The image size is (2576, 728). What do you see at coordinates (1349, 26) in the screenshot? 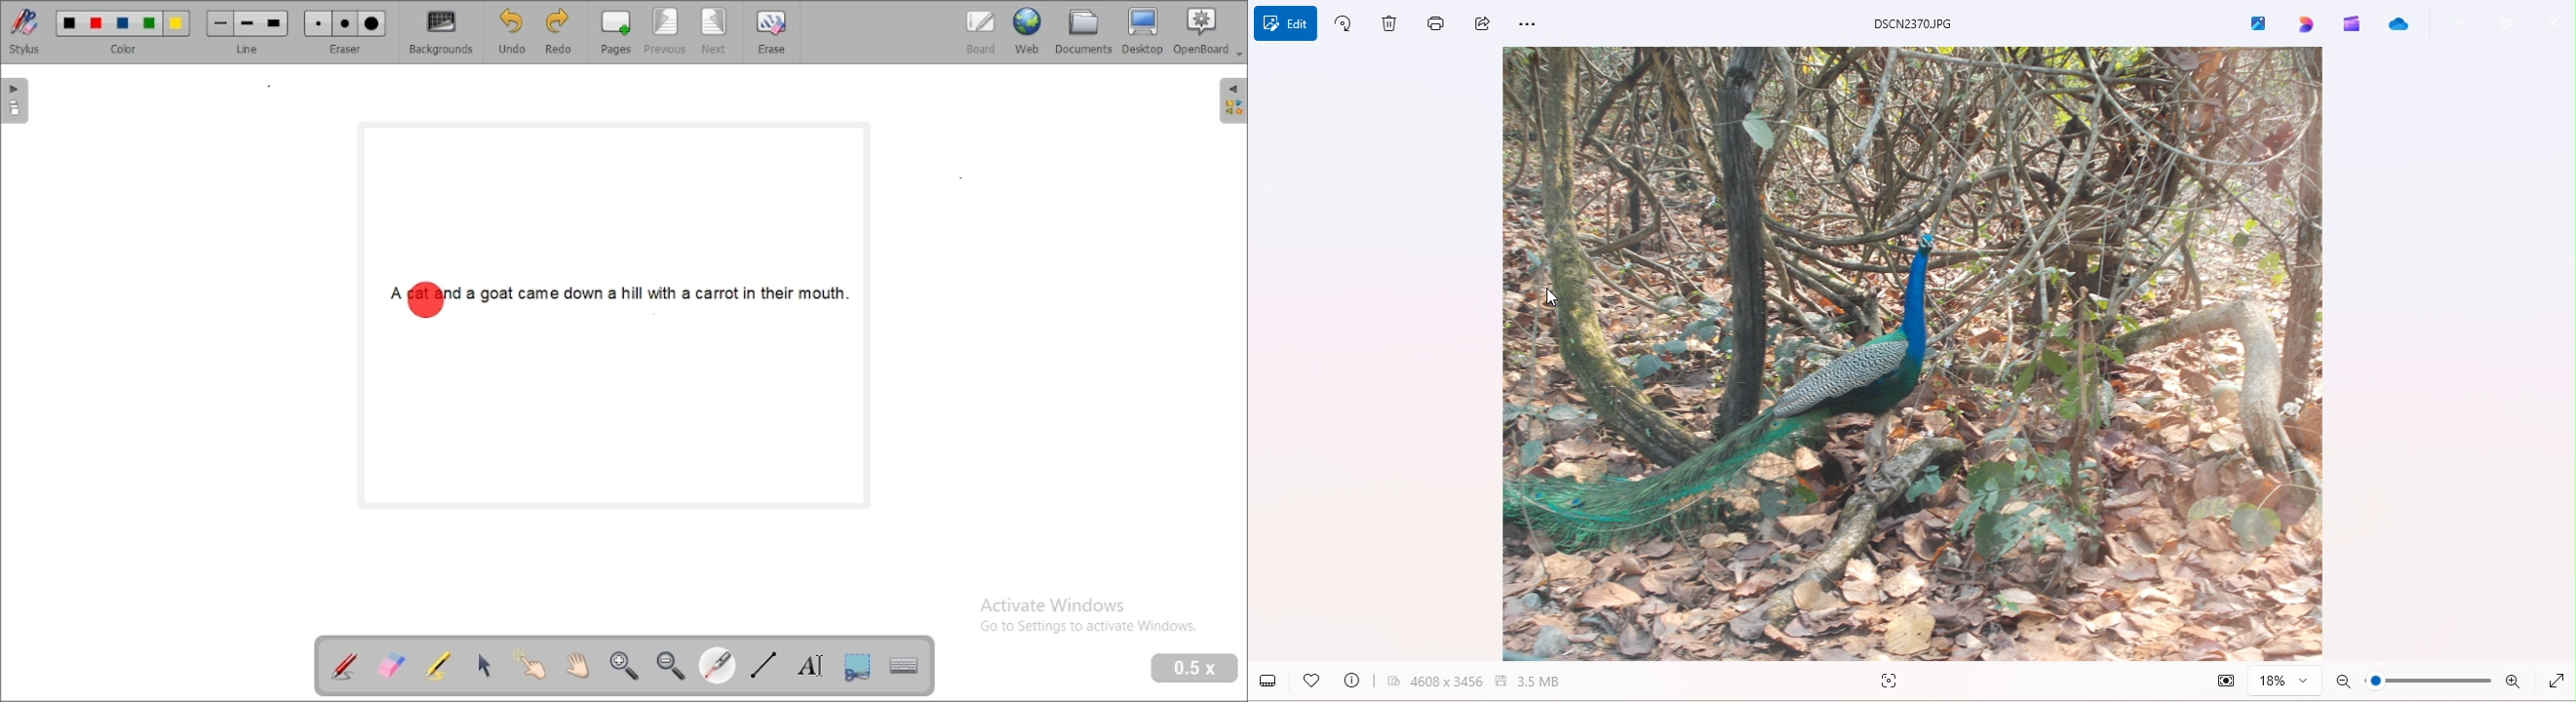
I see `rotate` at bounding box center [1349, 26].